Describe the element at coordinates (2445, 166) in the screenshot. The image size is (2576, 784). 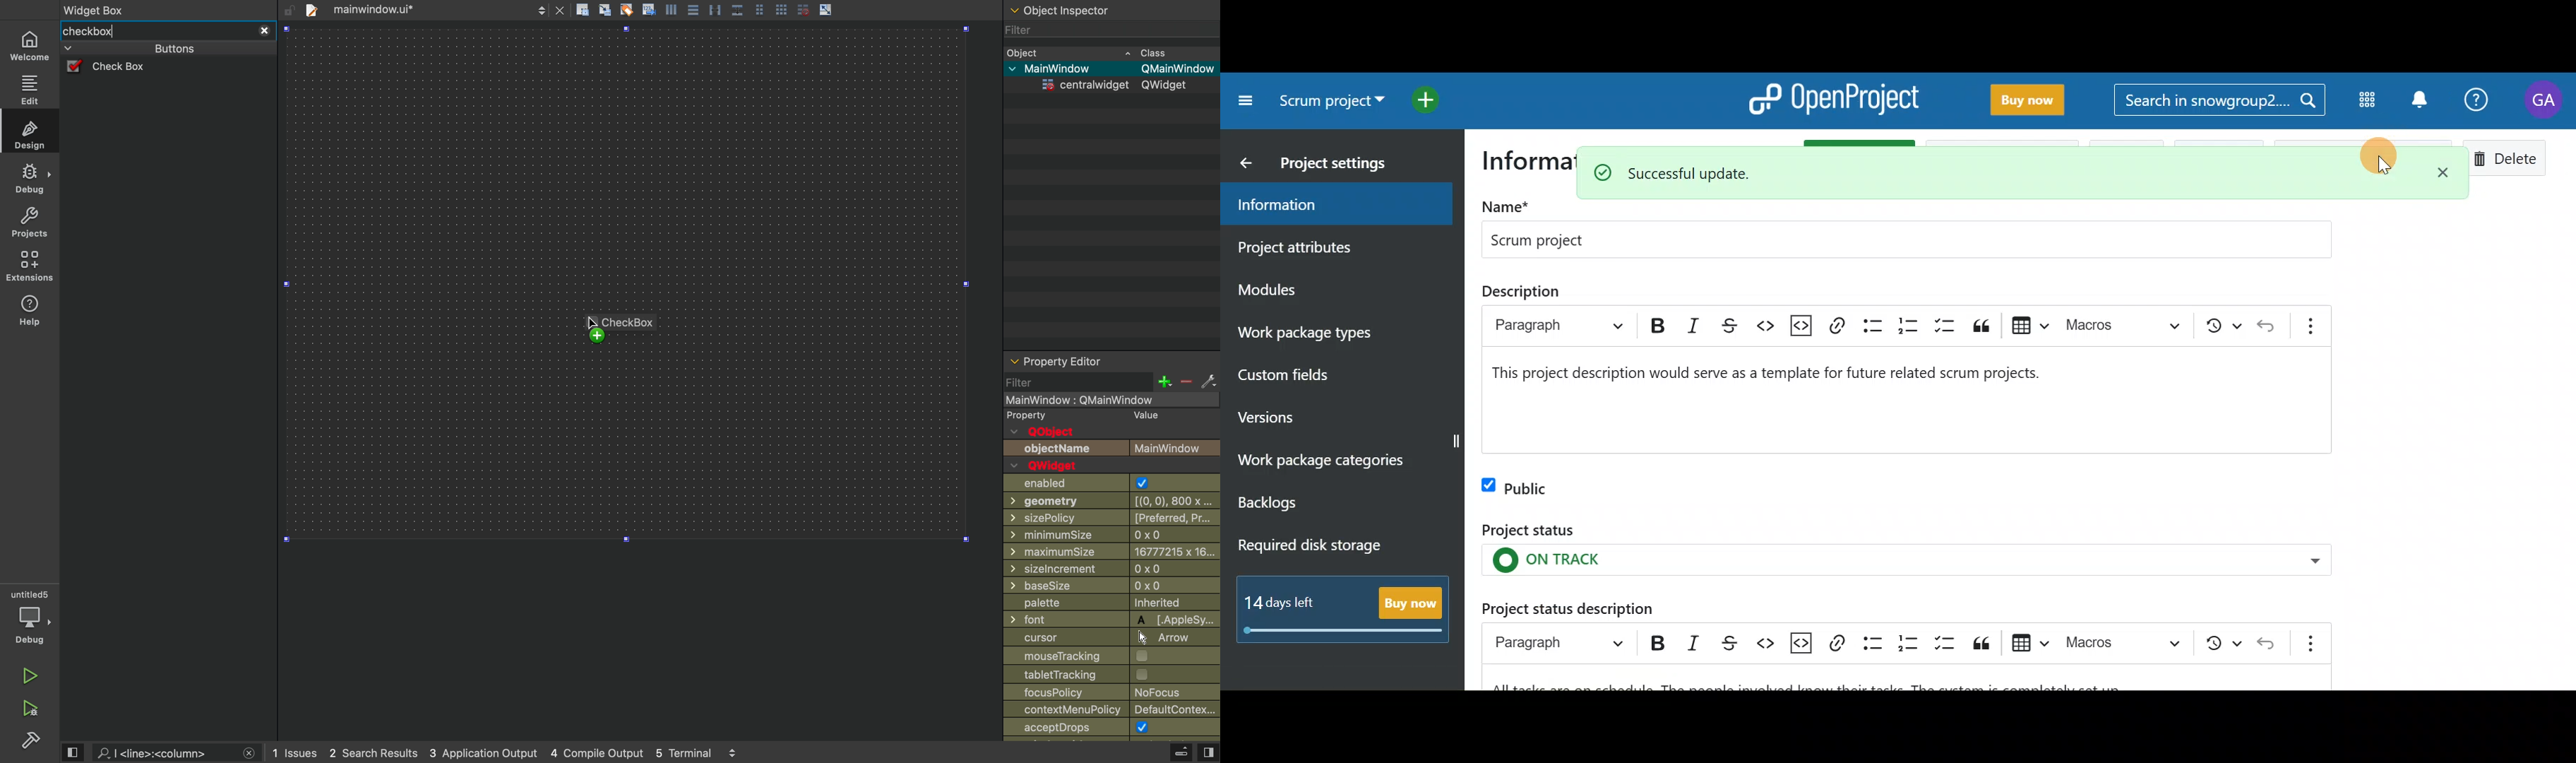
I see `Close` at that location.